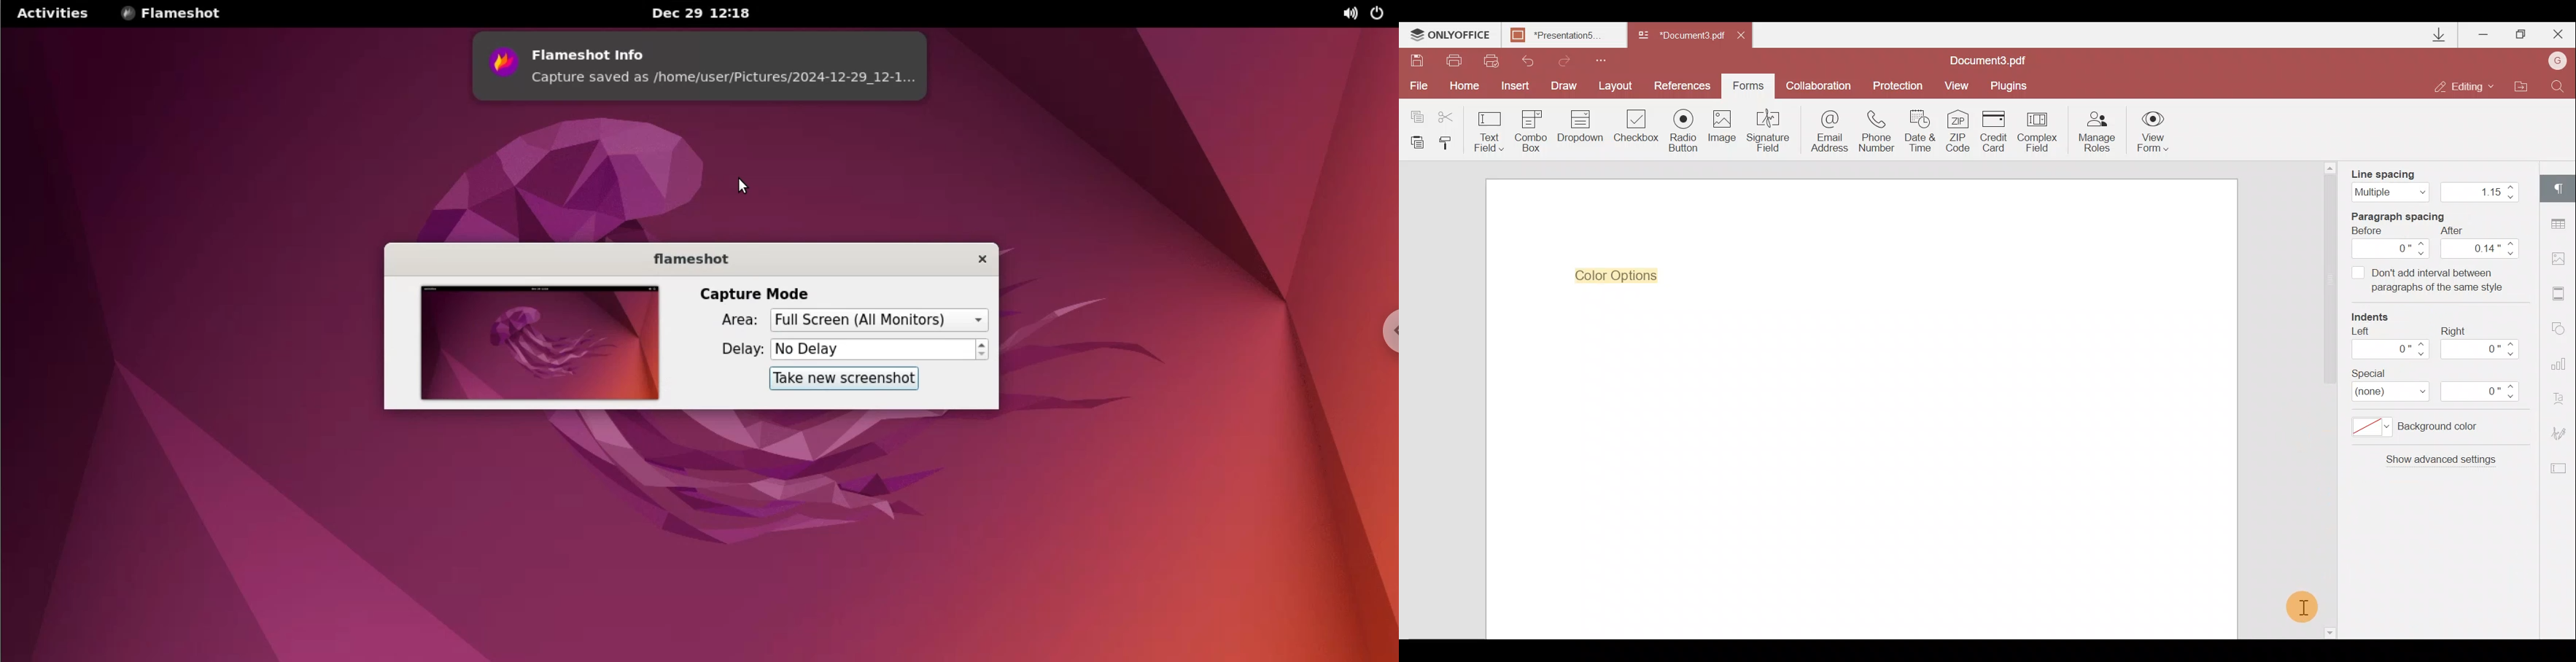 Image resolution: width=2576 pixels, height=672 pixels. Describe the element at coordinates (2010, 86) in the screenshot. I see `Plugins` at that location.